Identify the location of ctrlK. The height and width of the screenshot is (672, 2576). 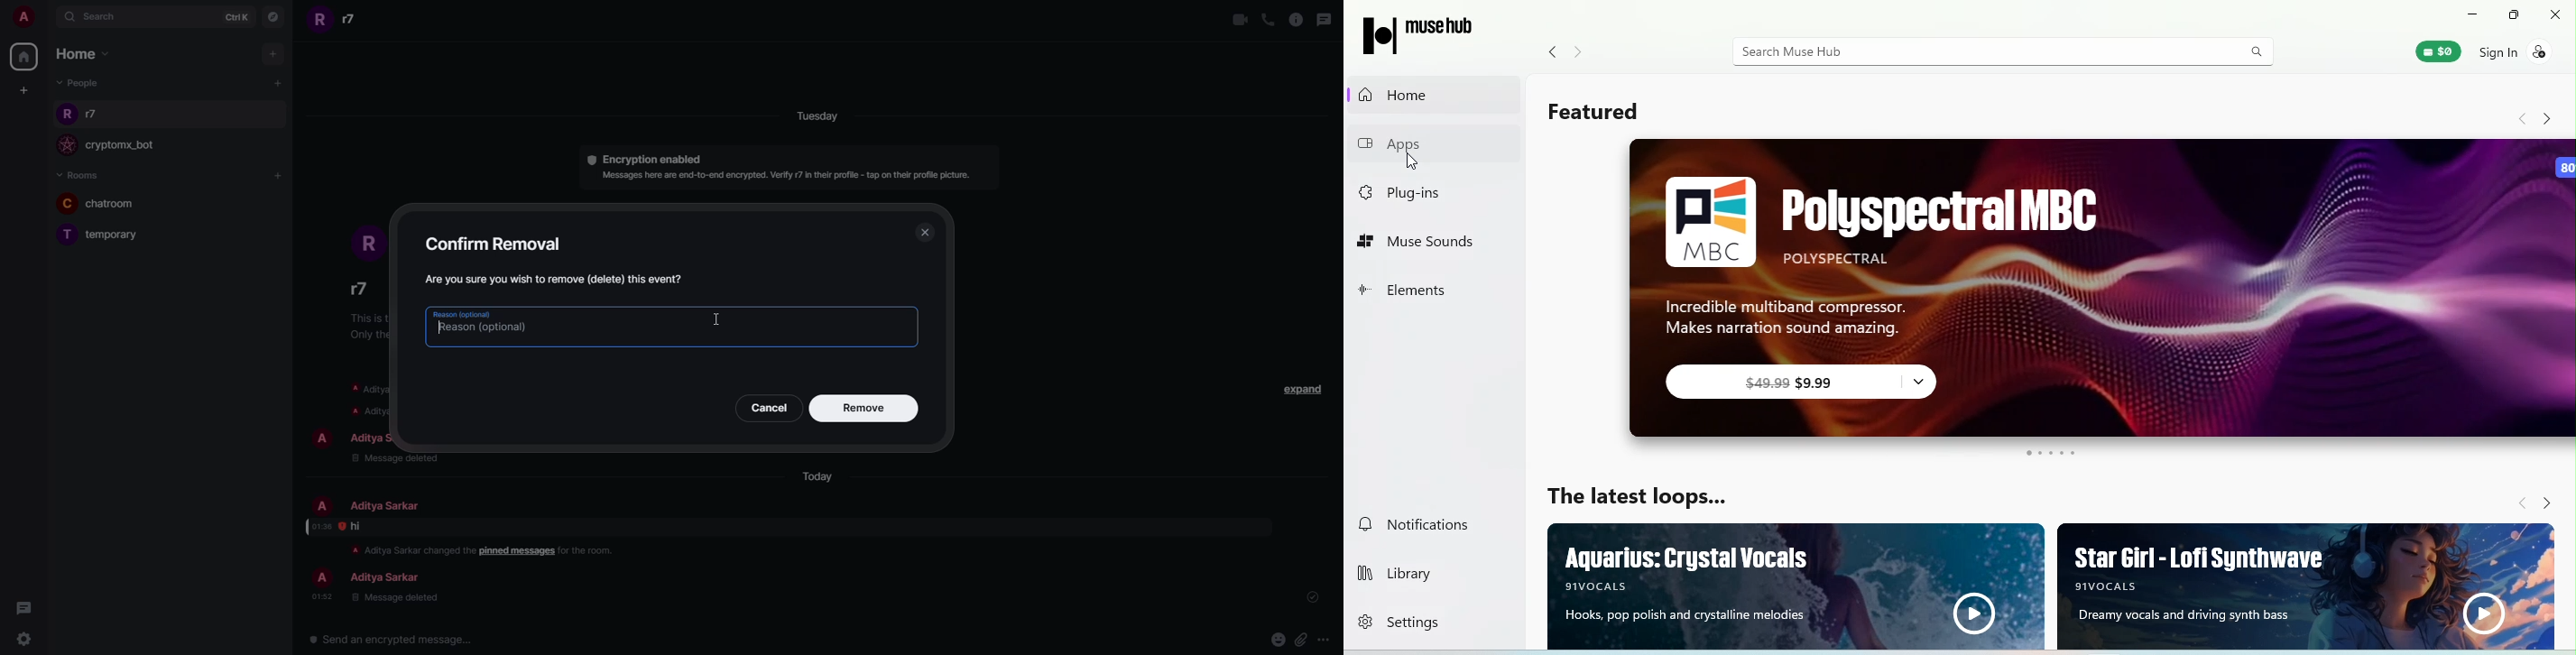
(228, 16).